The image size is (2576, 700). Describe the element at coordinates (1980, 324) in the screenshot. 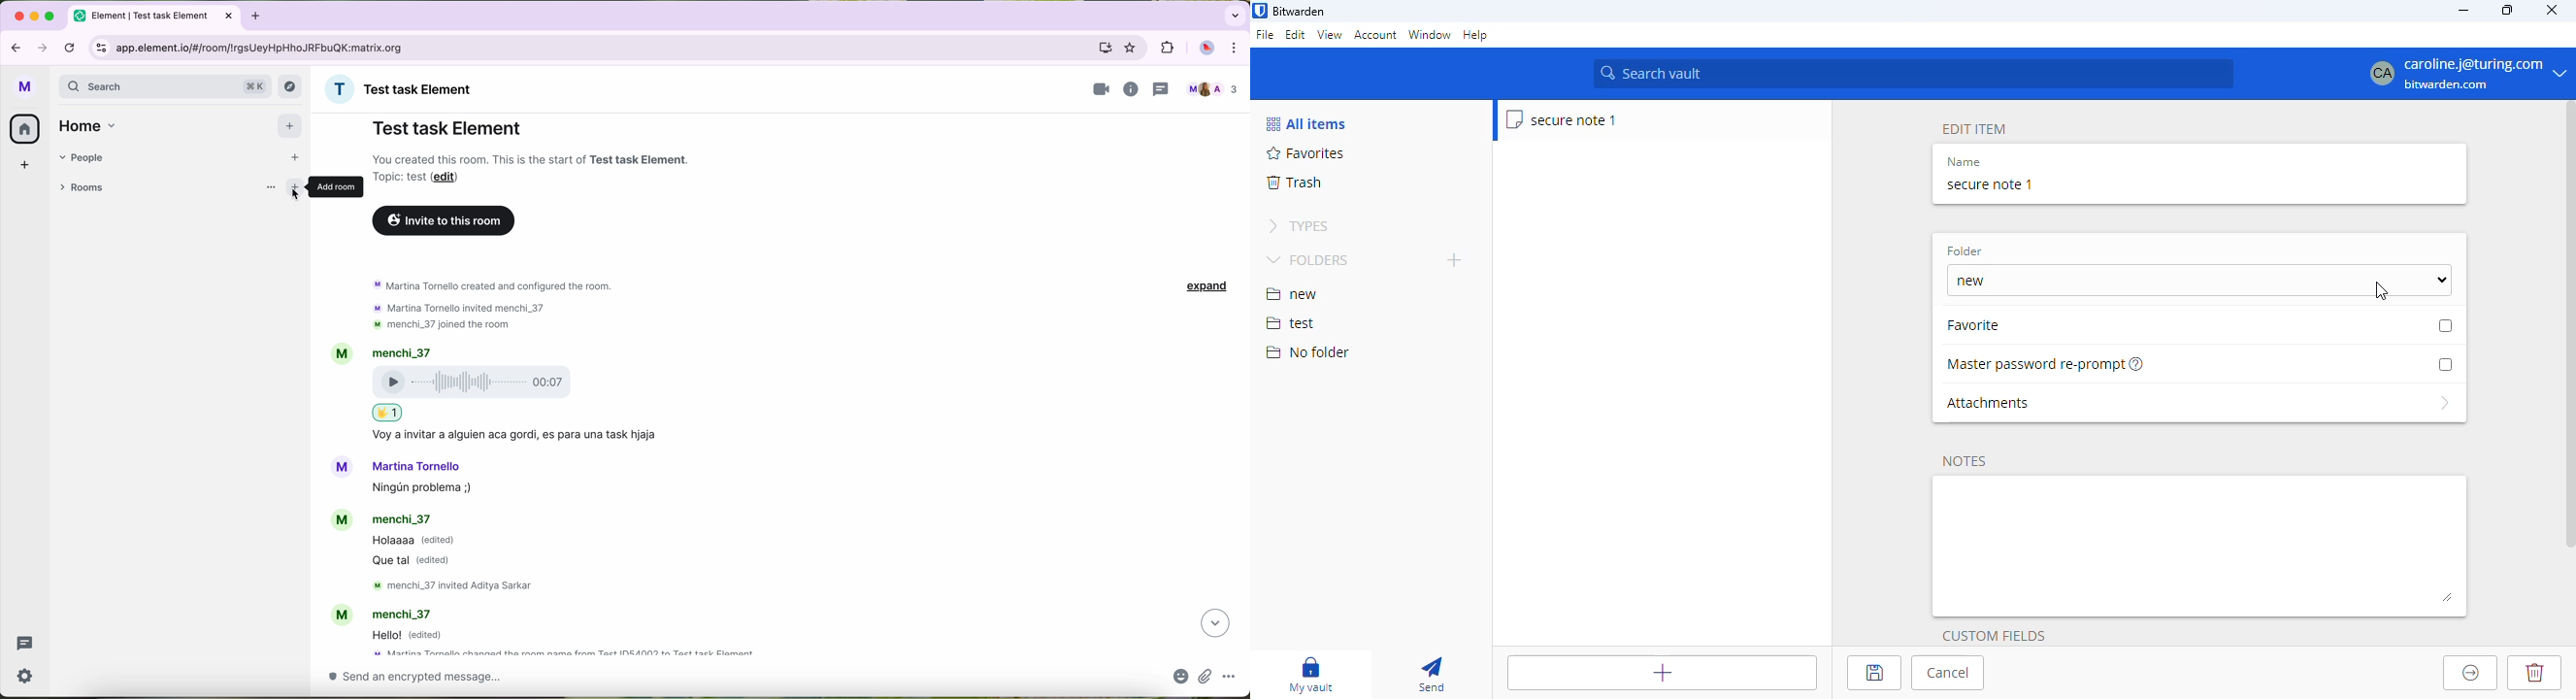

I see `favorite` at that location.